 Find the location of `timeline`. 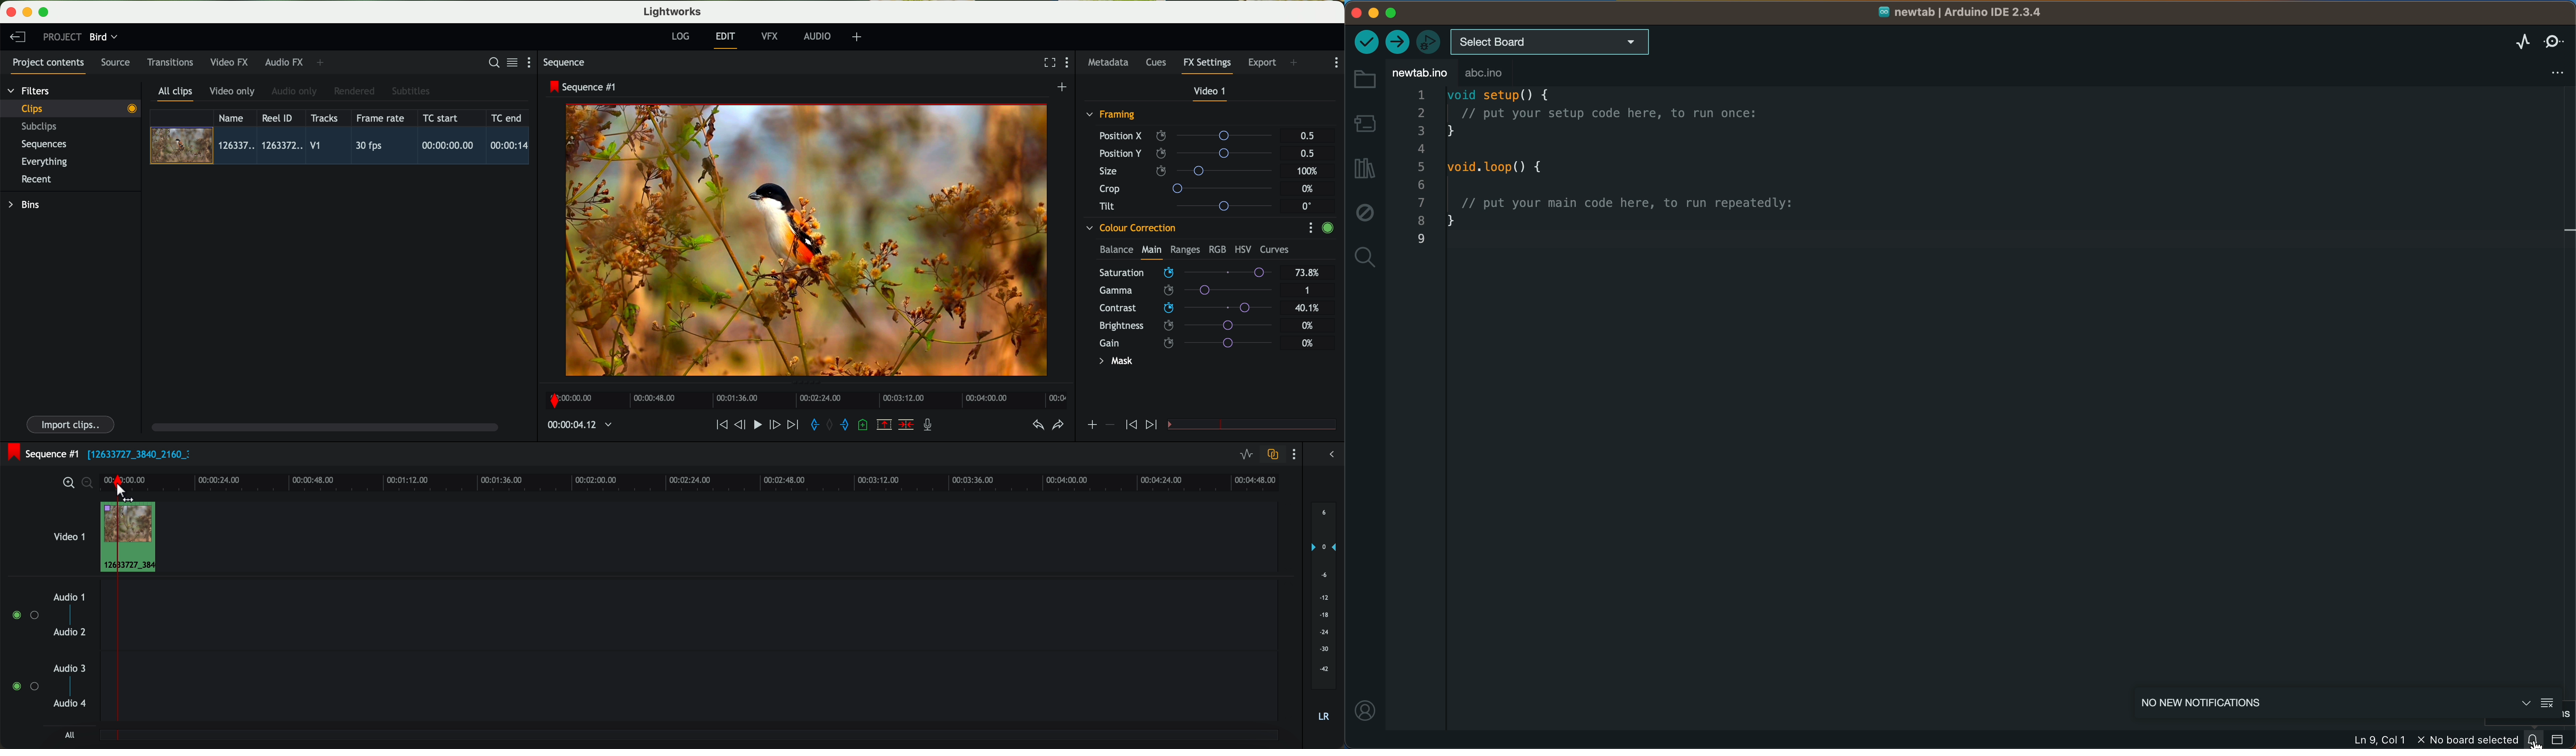

timeline is located at coordinates (803, 397).